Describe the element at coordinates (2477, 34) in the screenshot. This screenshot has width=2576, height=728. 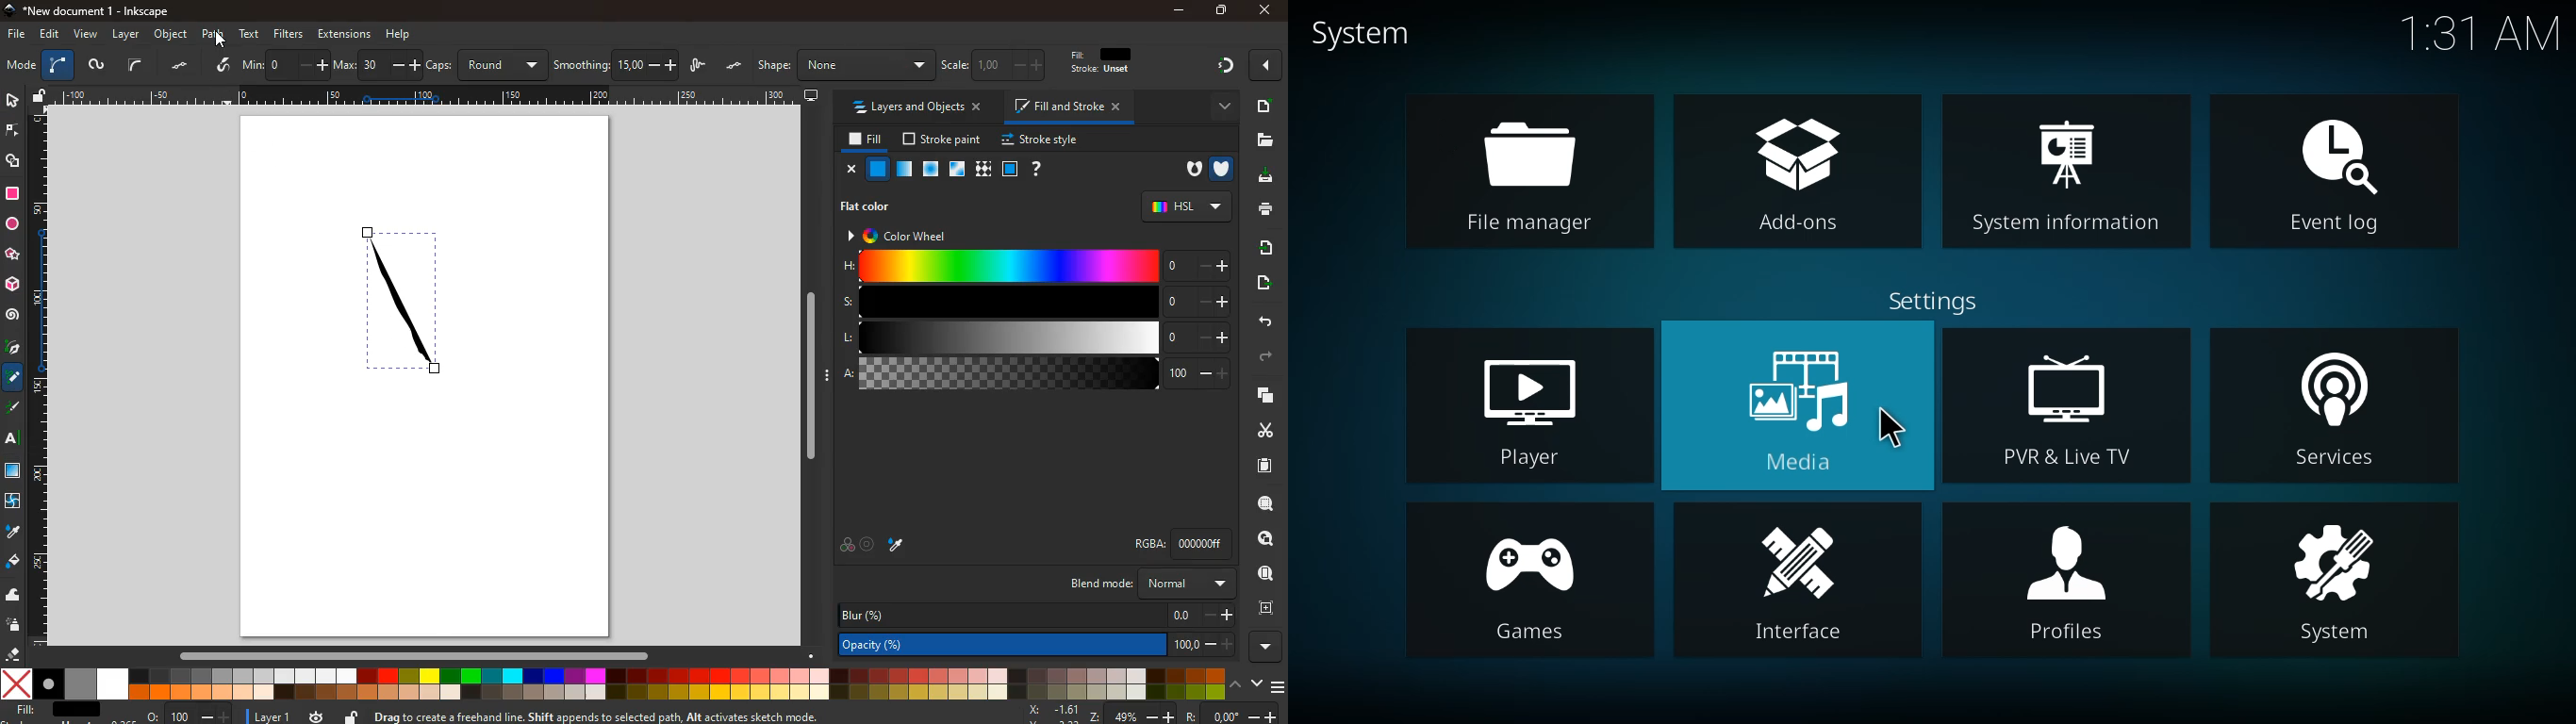
I see `time` at that location.